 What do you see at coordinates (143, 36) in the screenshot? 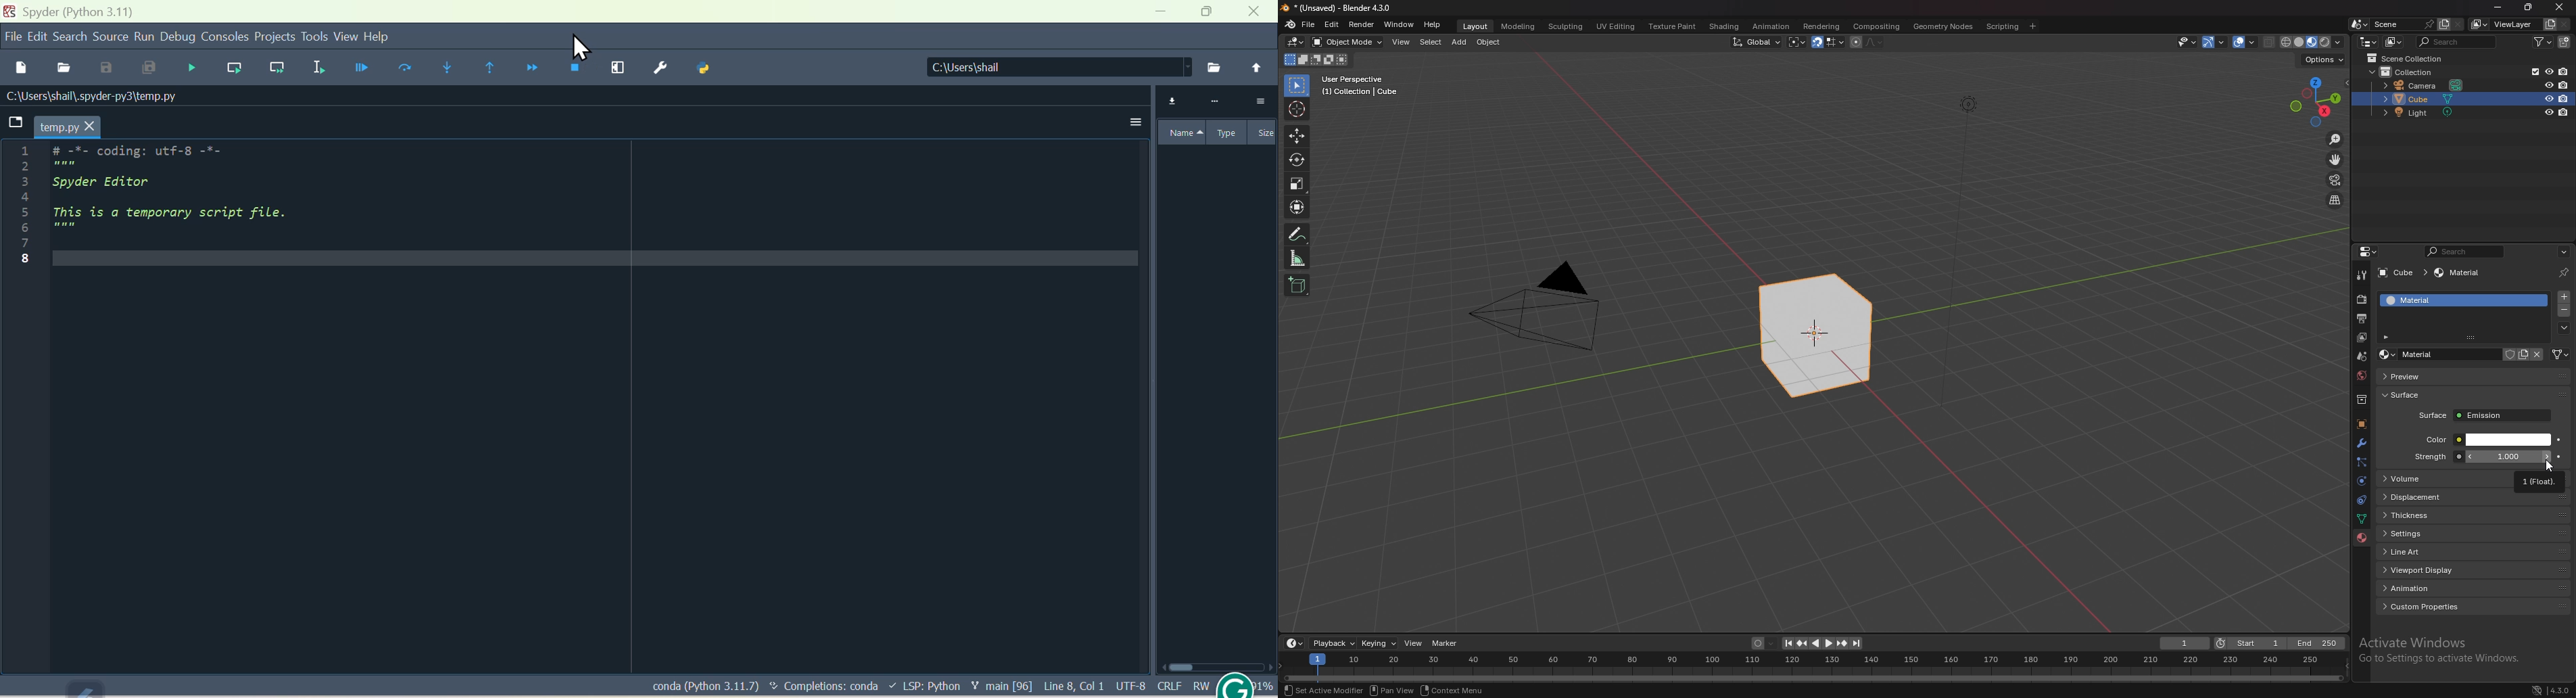
I see `Run` at bounding box center [143, 36].